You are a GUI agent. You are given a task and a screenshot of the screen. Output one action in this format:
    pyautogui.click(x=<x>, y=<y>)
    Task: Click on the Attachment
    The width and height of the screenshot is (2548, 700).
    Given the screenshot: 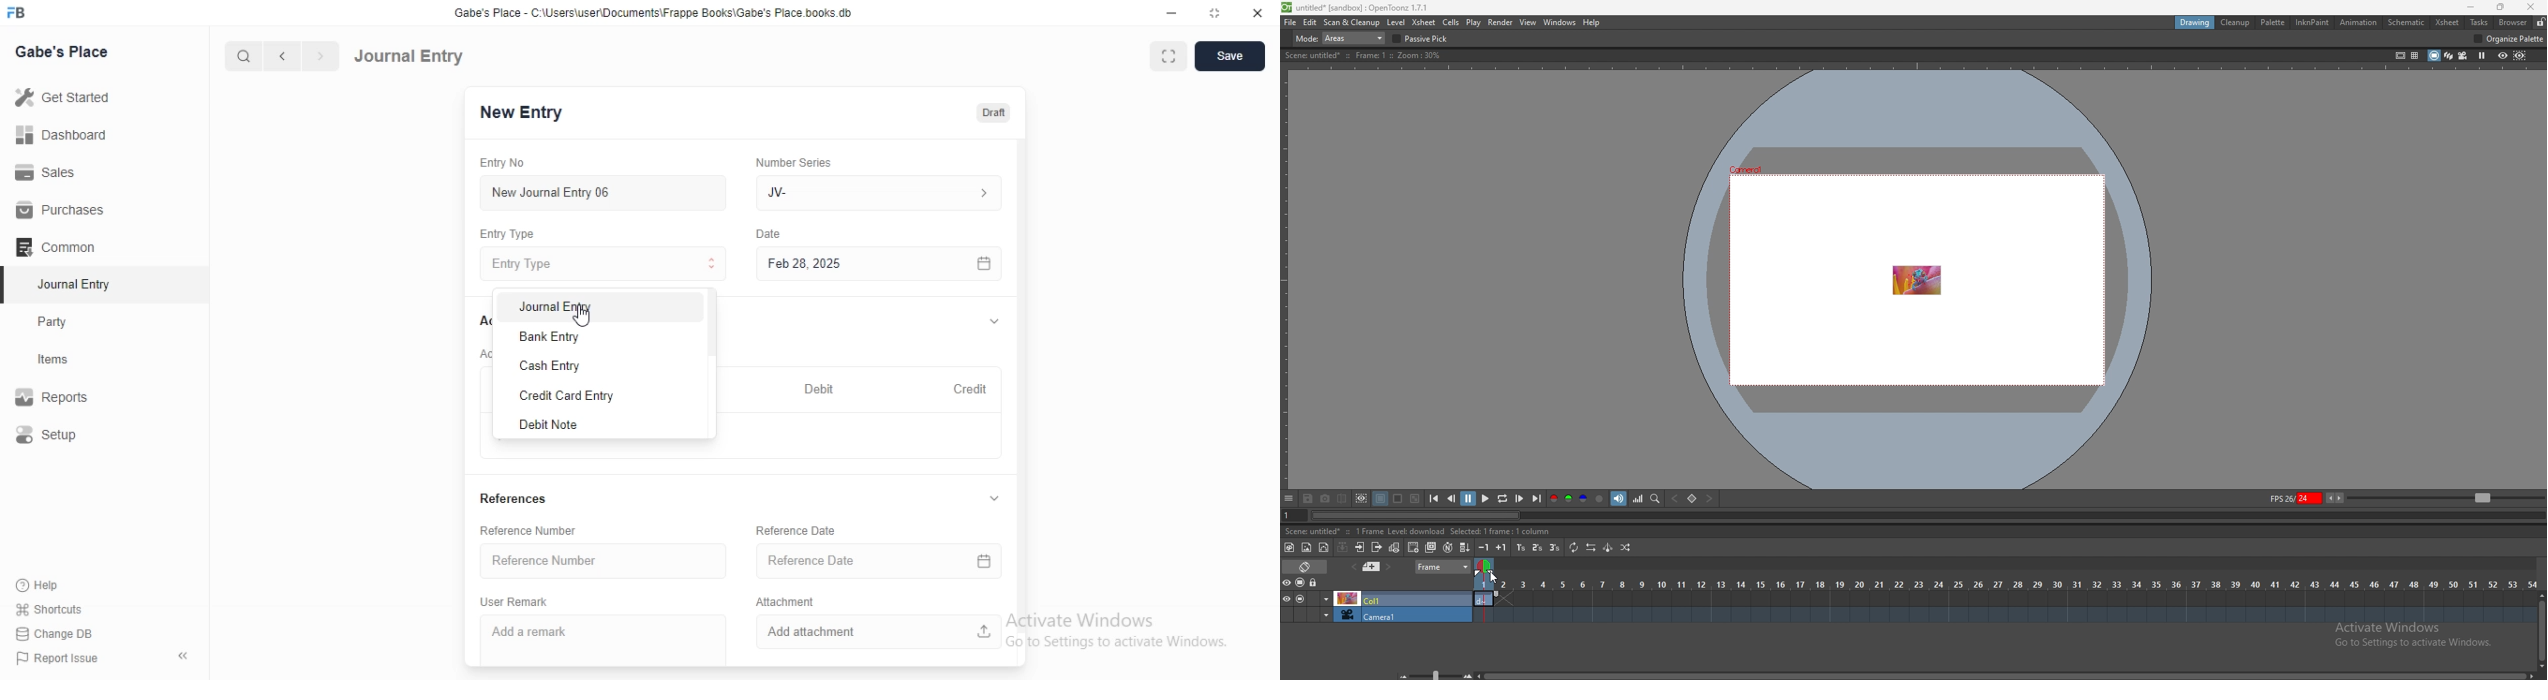 What is the action you would take?
    pyautogui.click(x=794, y=601)
    